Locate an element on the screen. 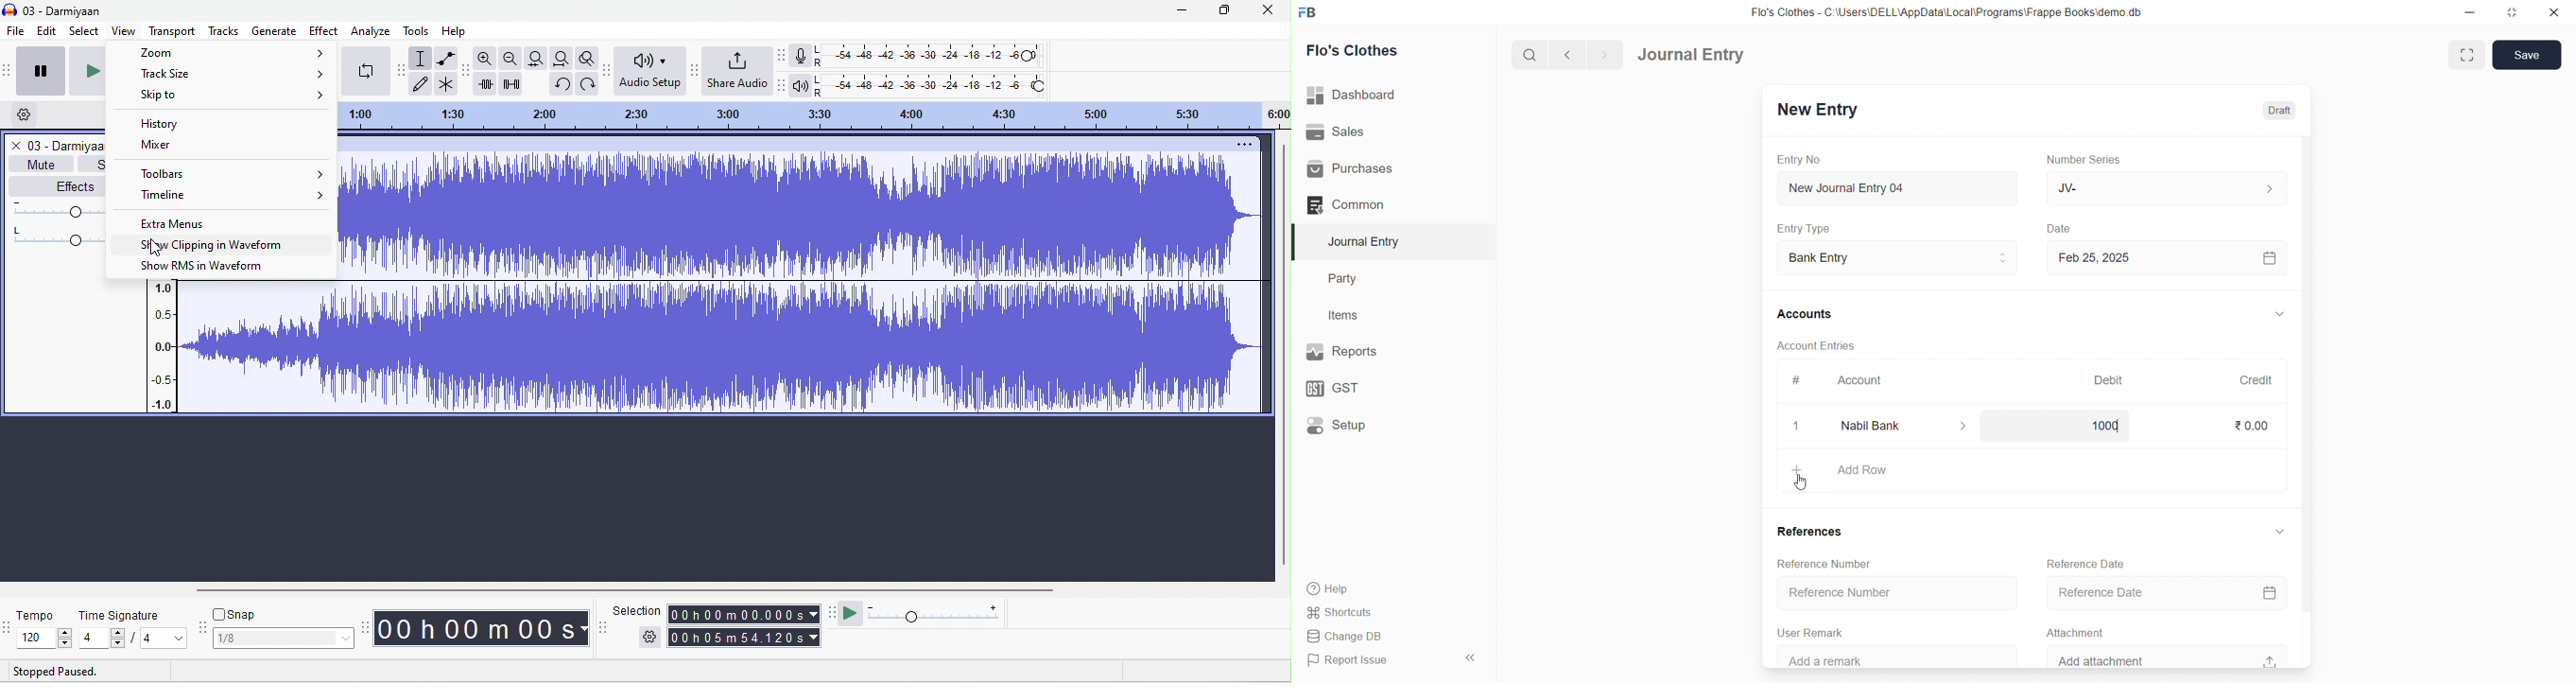  L is located at coordinates (819, 50).